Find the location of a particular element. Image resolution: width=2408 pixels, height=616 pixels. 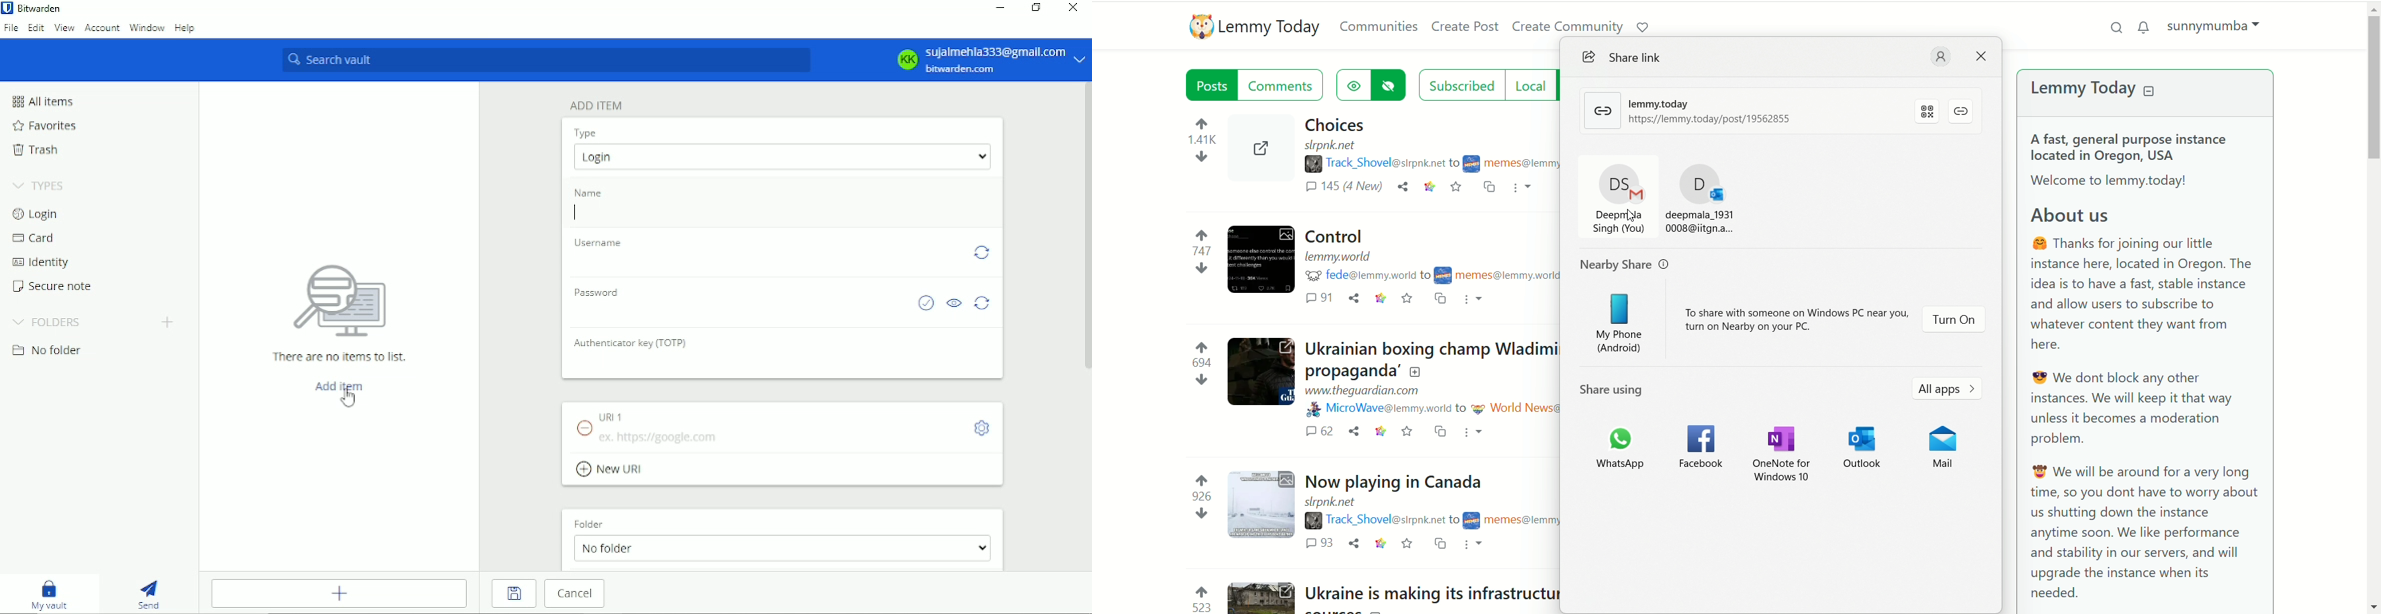

community is located at coordinates (1515, 409).